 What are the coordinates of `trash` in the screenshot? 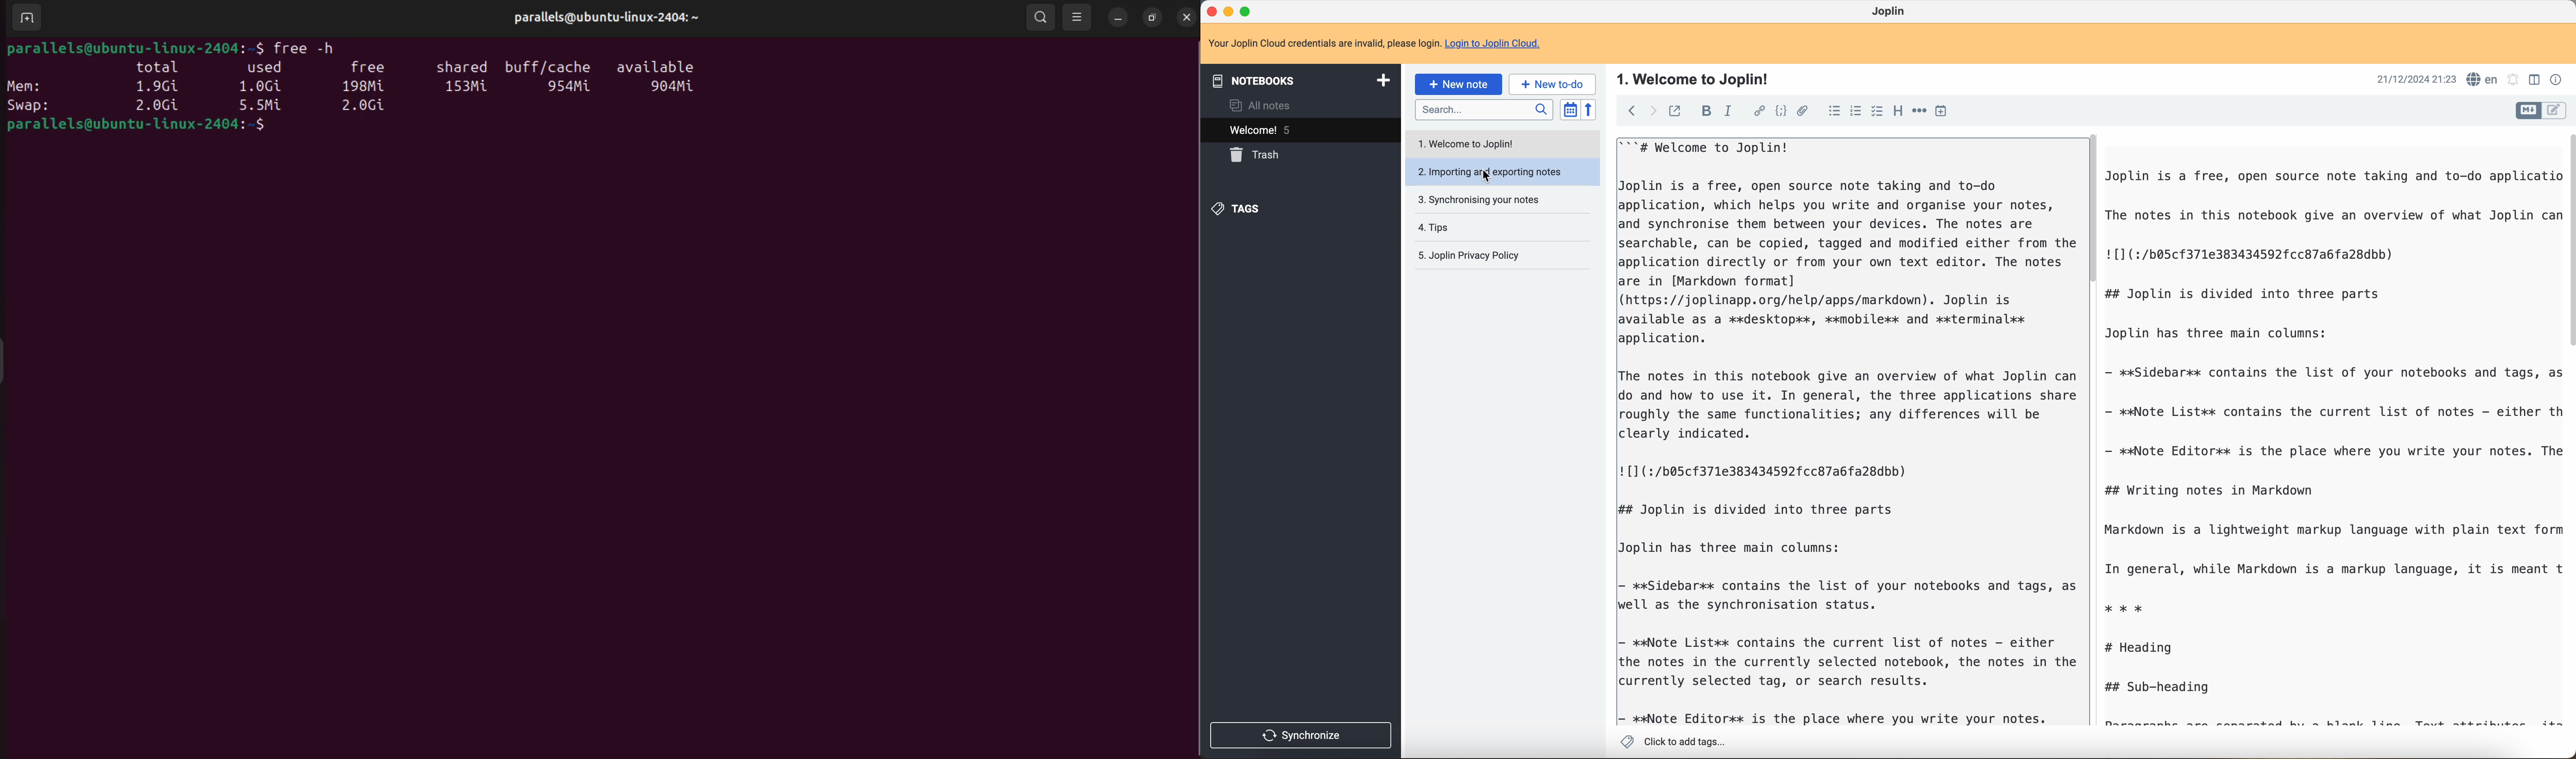 It's located at (1258, 155).